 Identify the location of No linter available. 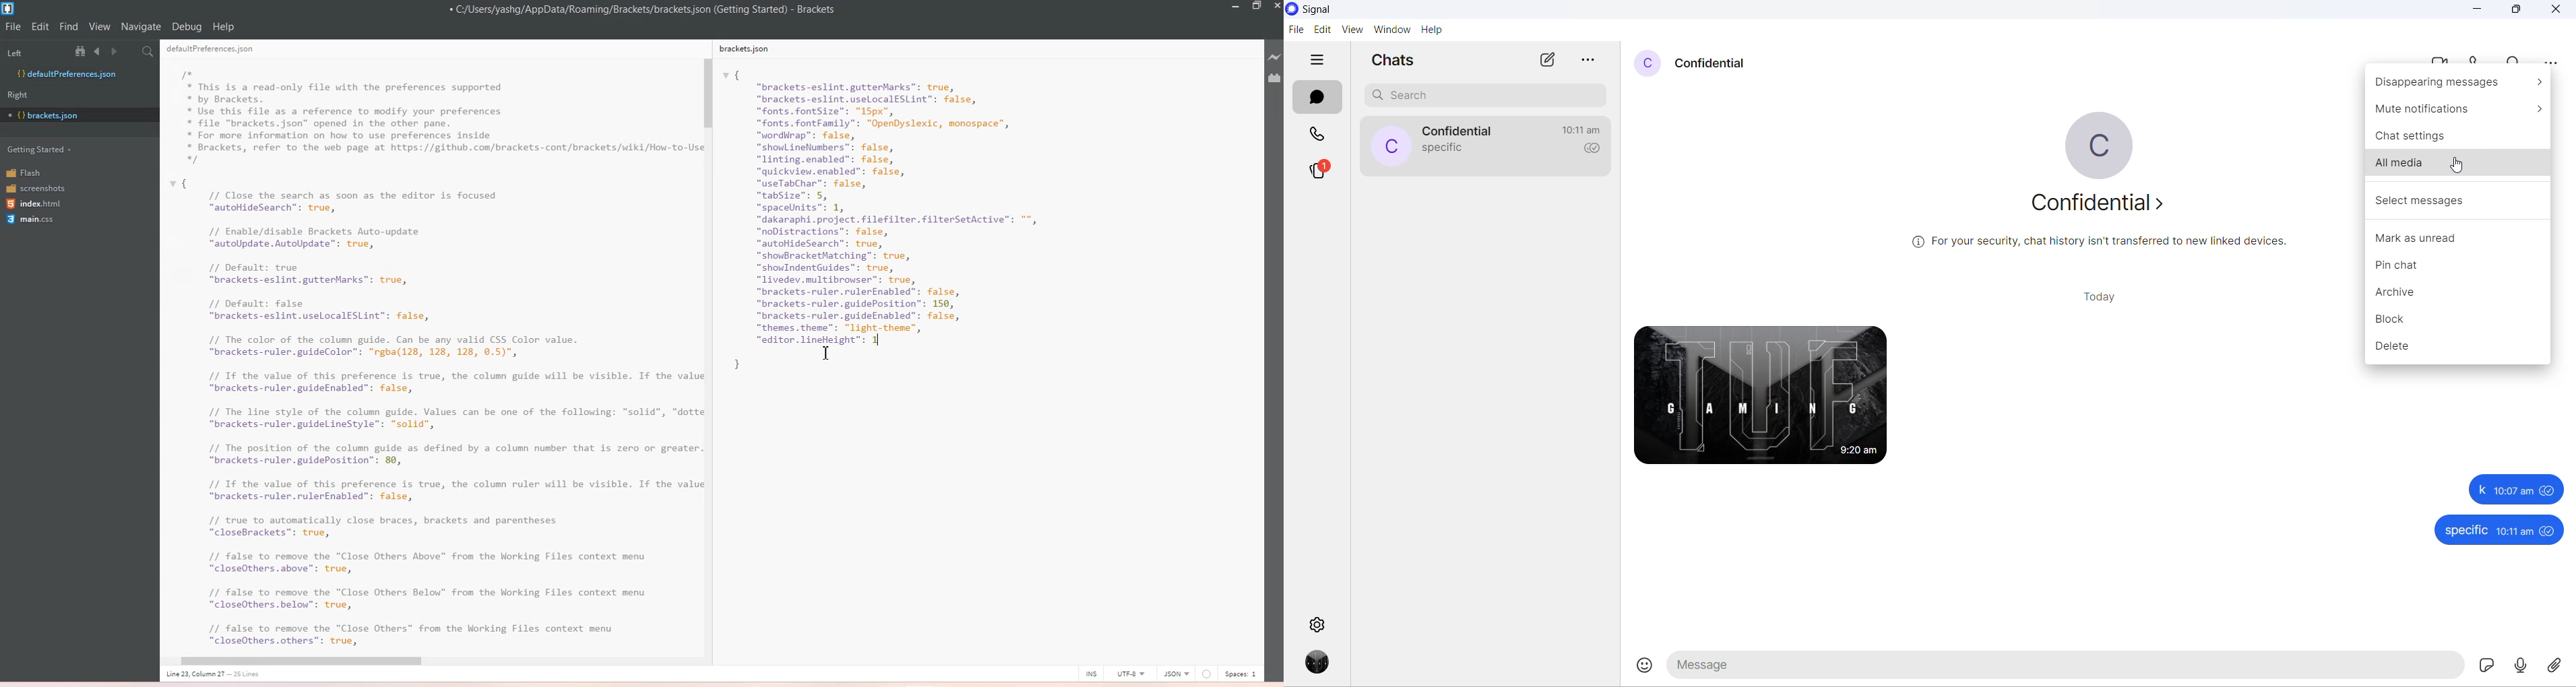
(1206, 674).